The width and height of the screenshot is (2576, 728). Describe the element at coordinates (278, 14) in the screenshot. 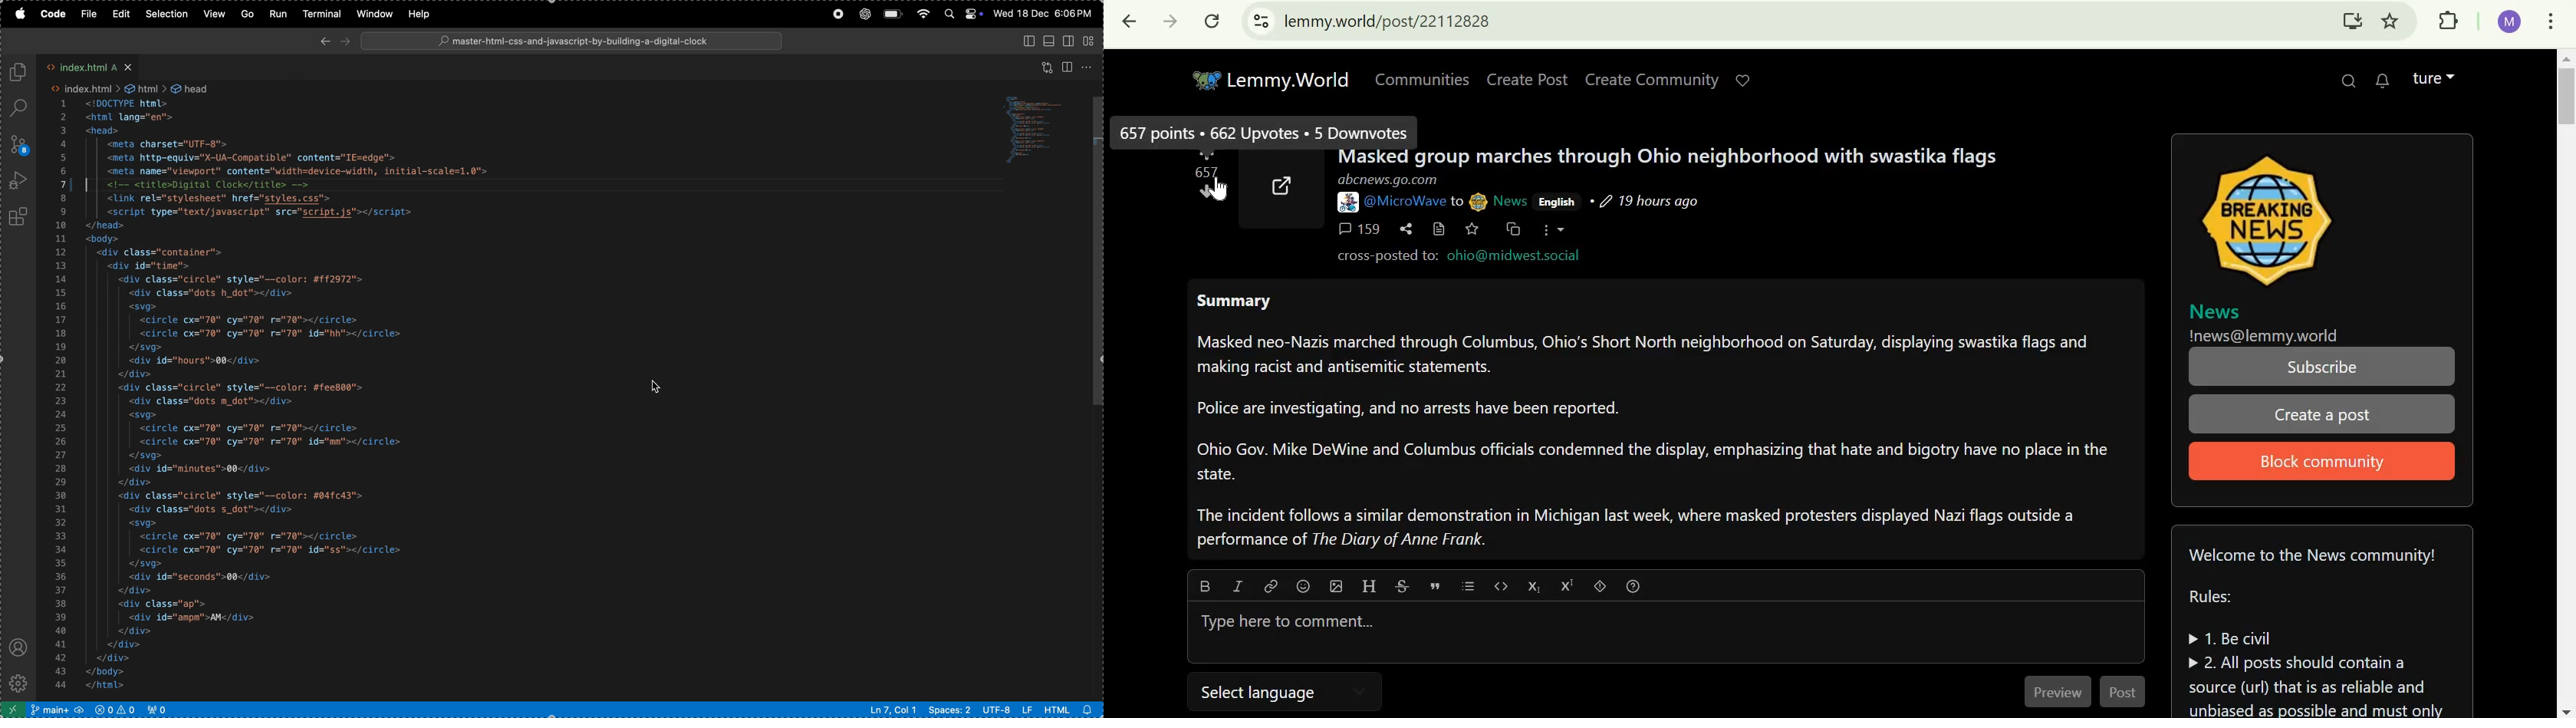

I see `run` at that location.